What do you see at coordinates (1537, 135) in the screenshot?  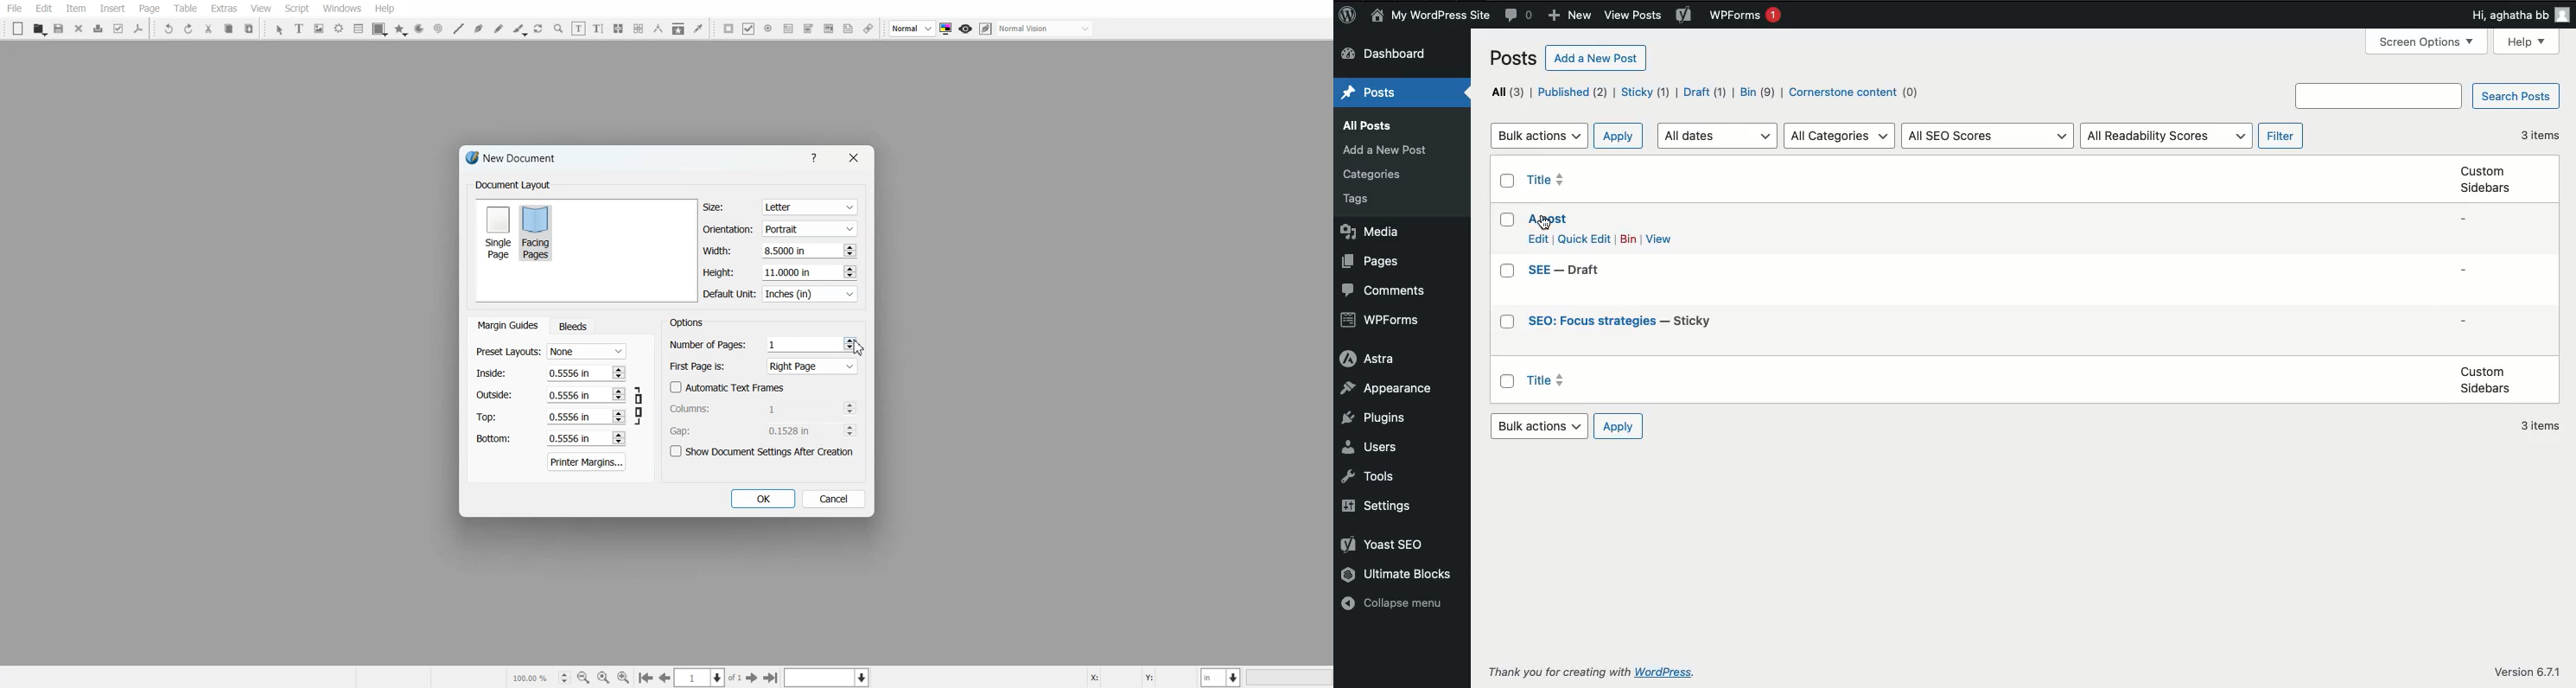 I see `Bulk actions` at bounding box center [1537, 135].